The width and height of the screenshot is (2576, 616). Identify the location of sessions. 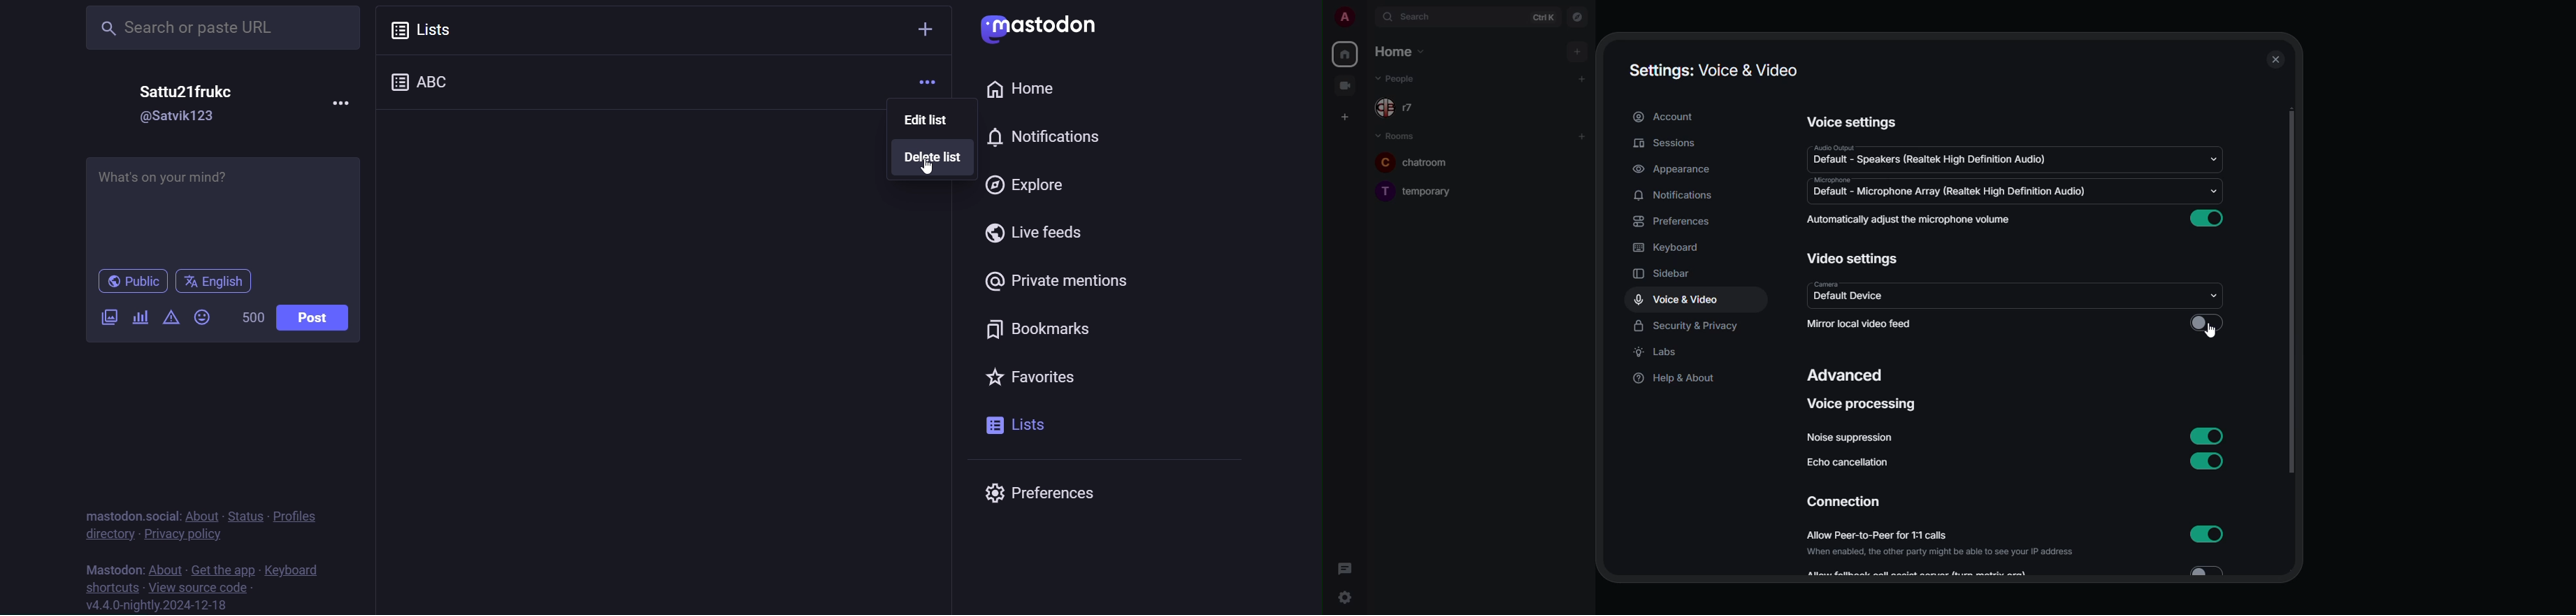
(1668, 144).